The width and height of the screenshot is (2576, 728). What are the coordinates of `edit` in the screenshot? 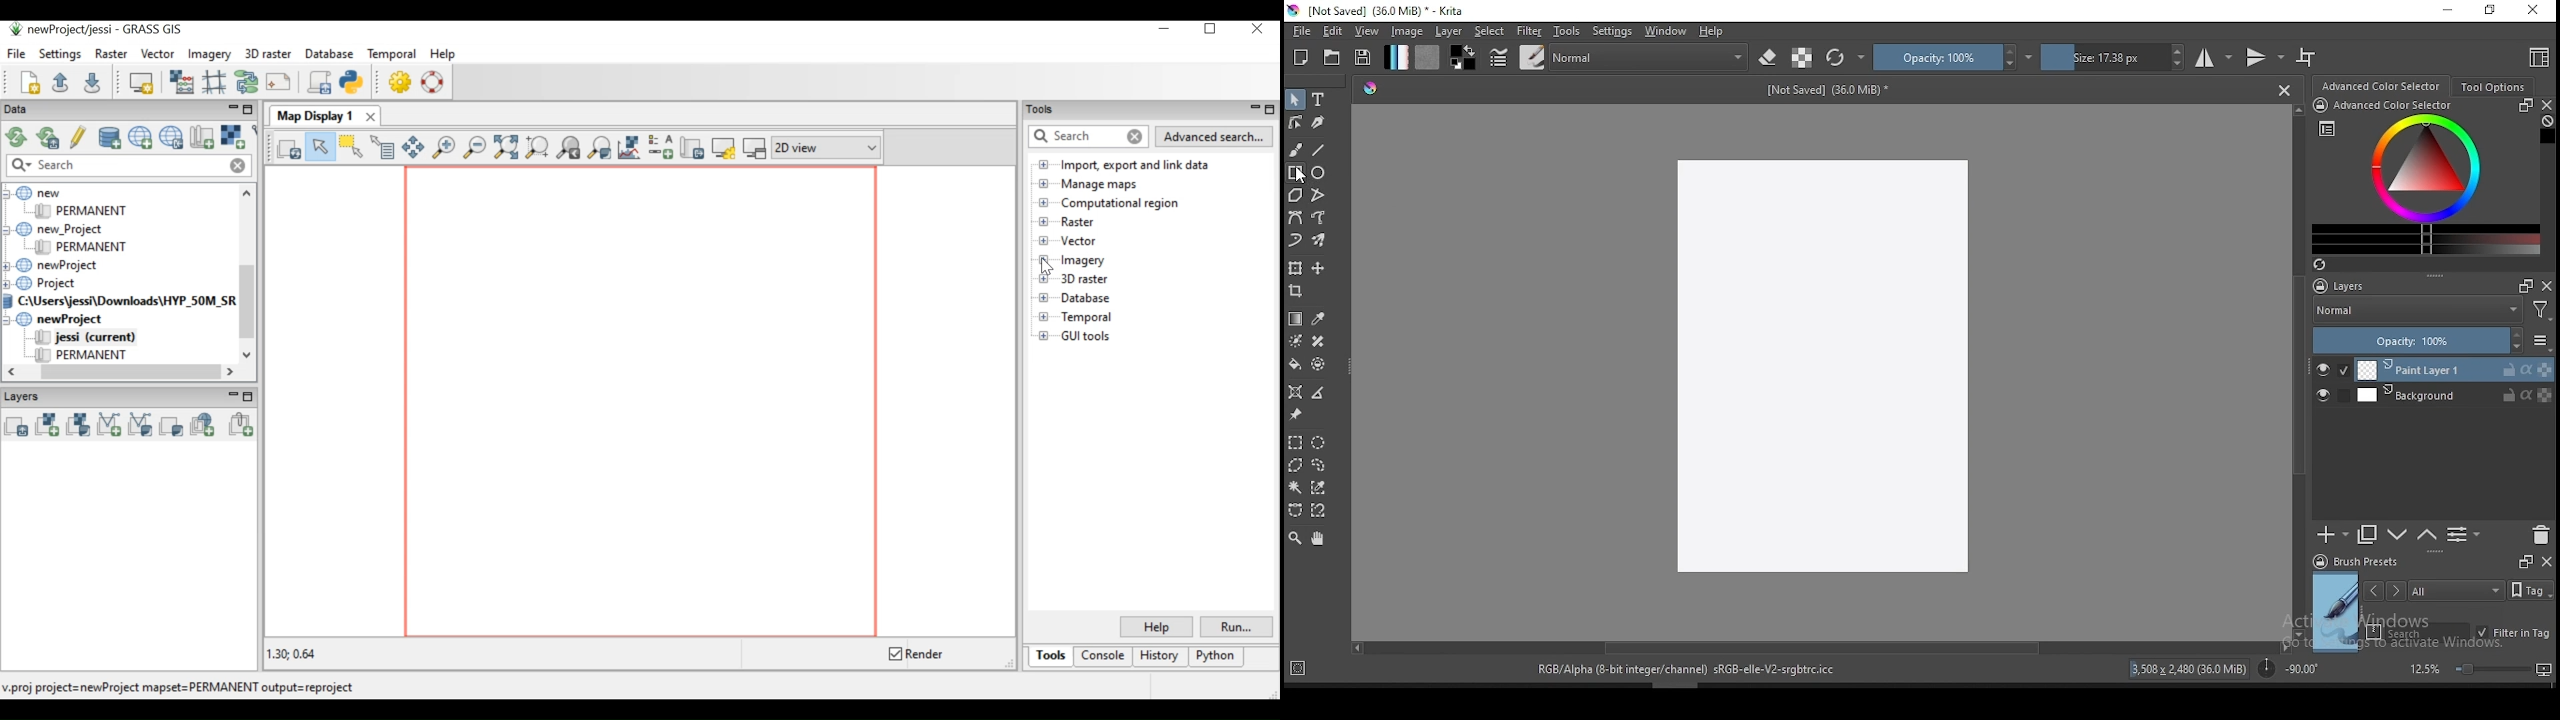 It's located at (1332, 30).